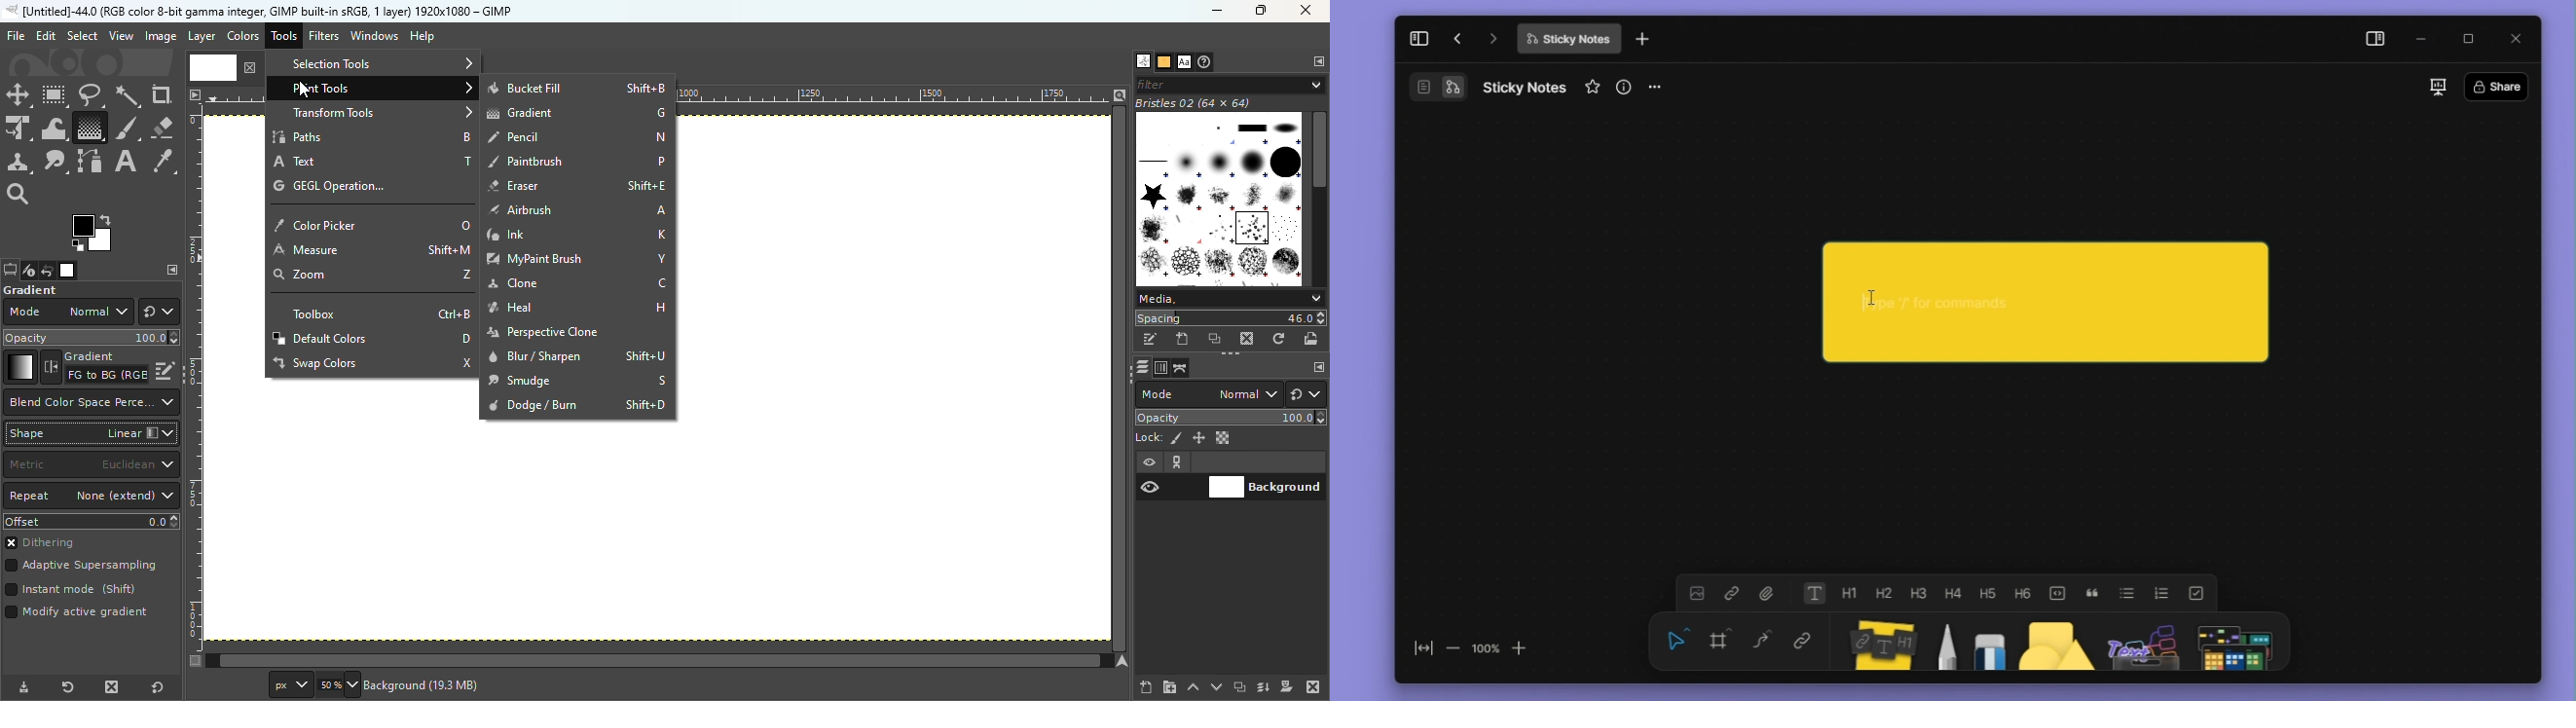 The height and width of the screenshot is (728, 2576). What do you see at coordinates (2141, 646) in the screenshot?
I see `Assets Panel Icon` at bounding box center [2141, 646].